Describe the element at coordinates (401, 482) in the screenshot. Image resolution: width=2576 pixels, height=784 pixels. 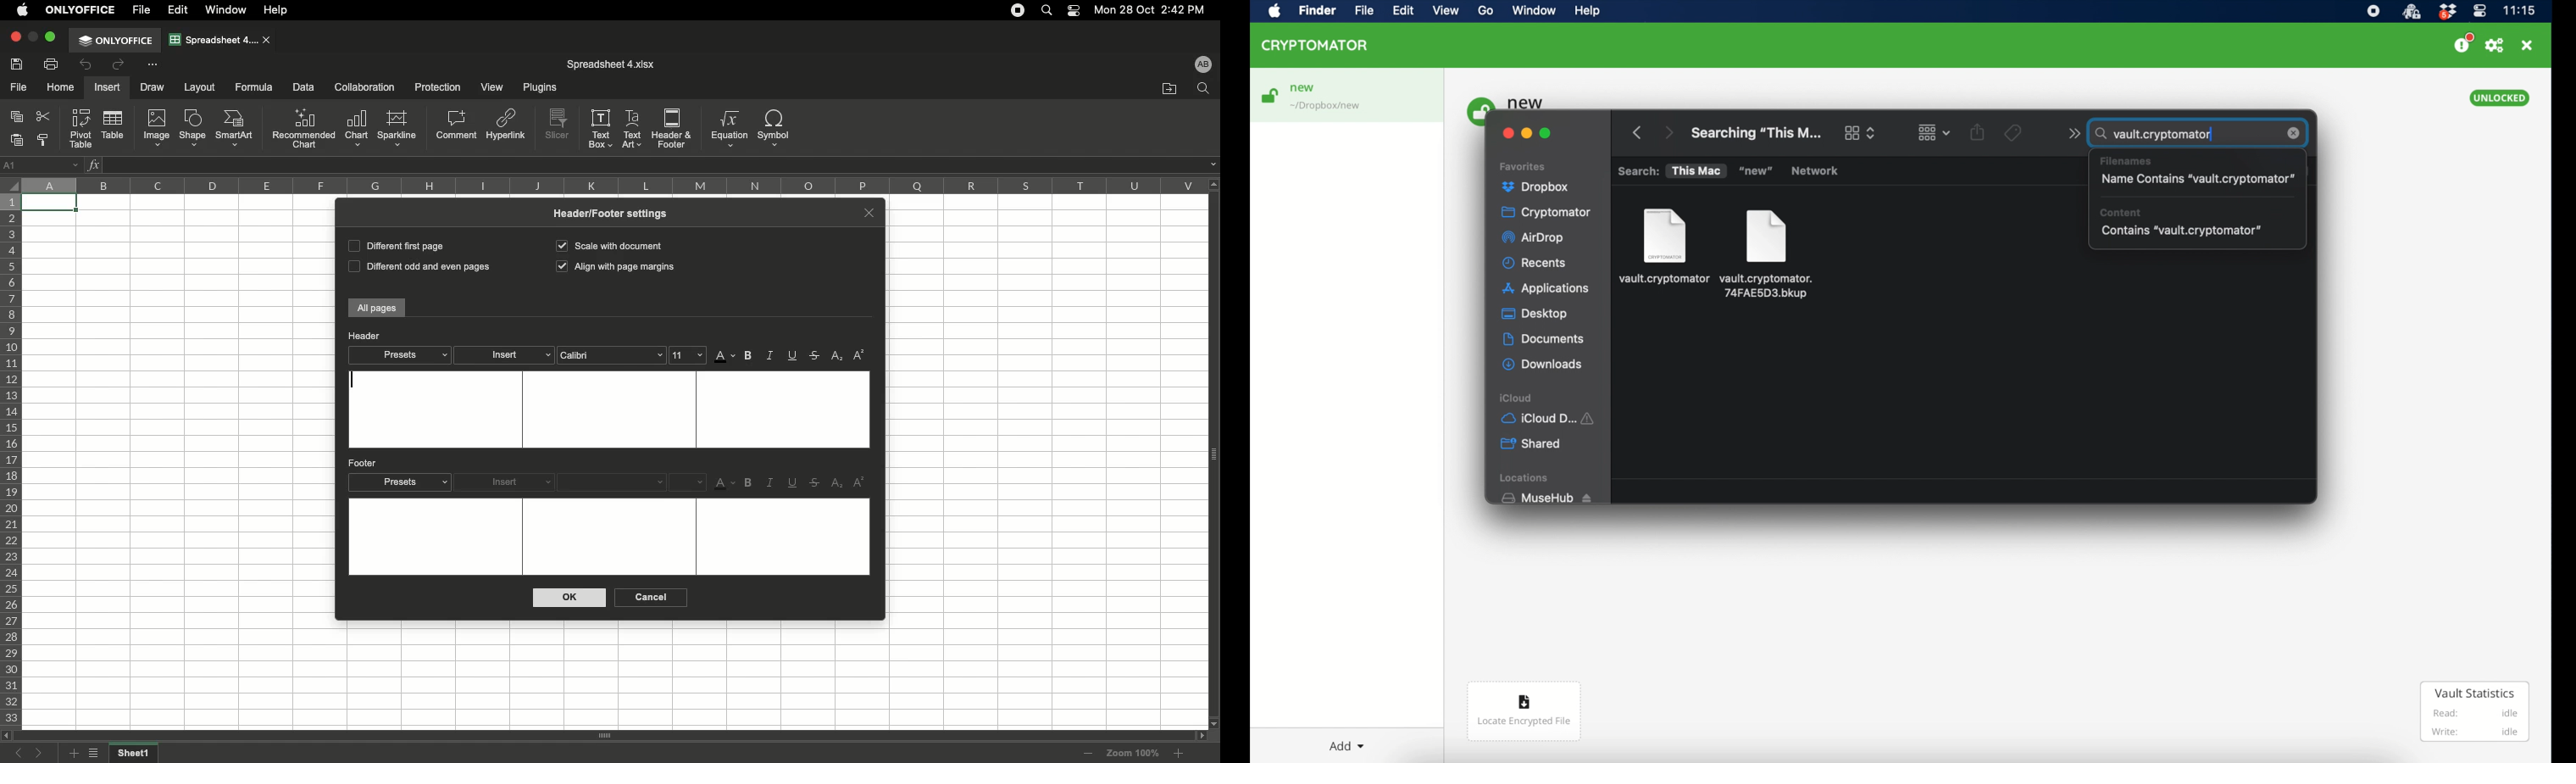
I see `Presets` at that location.